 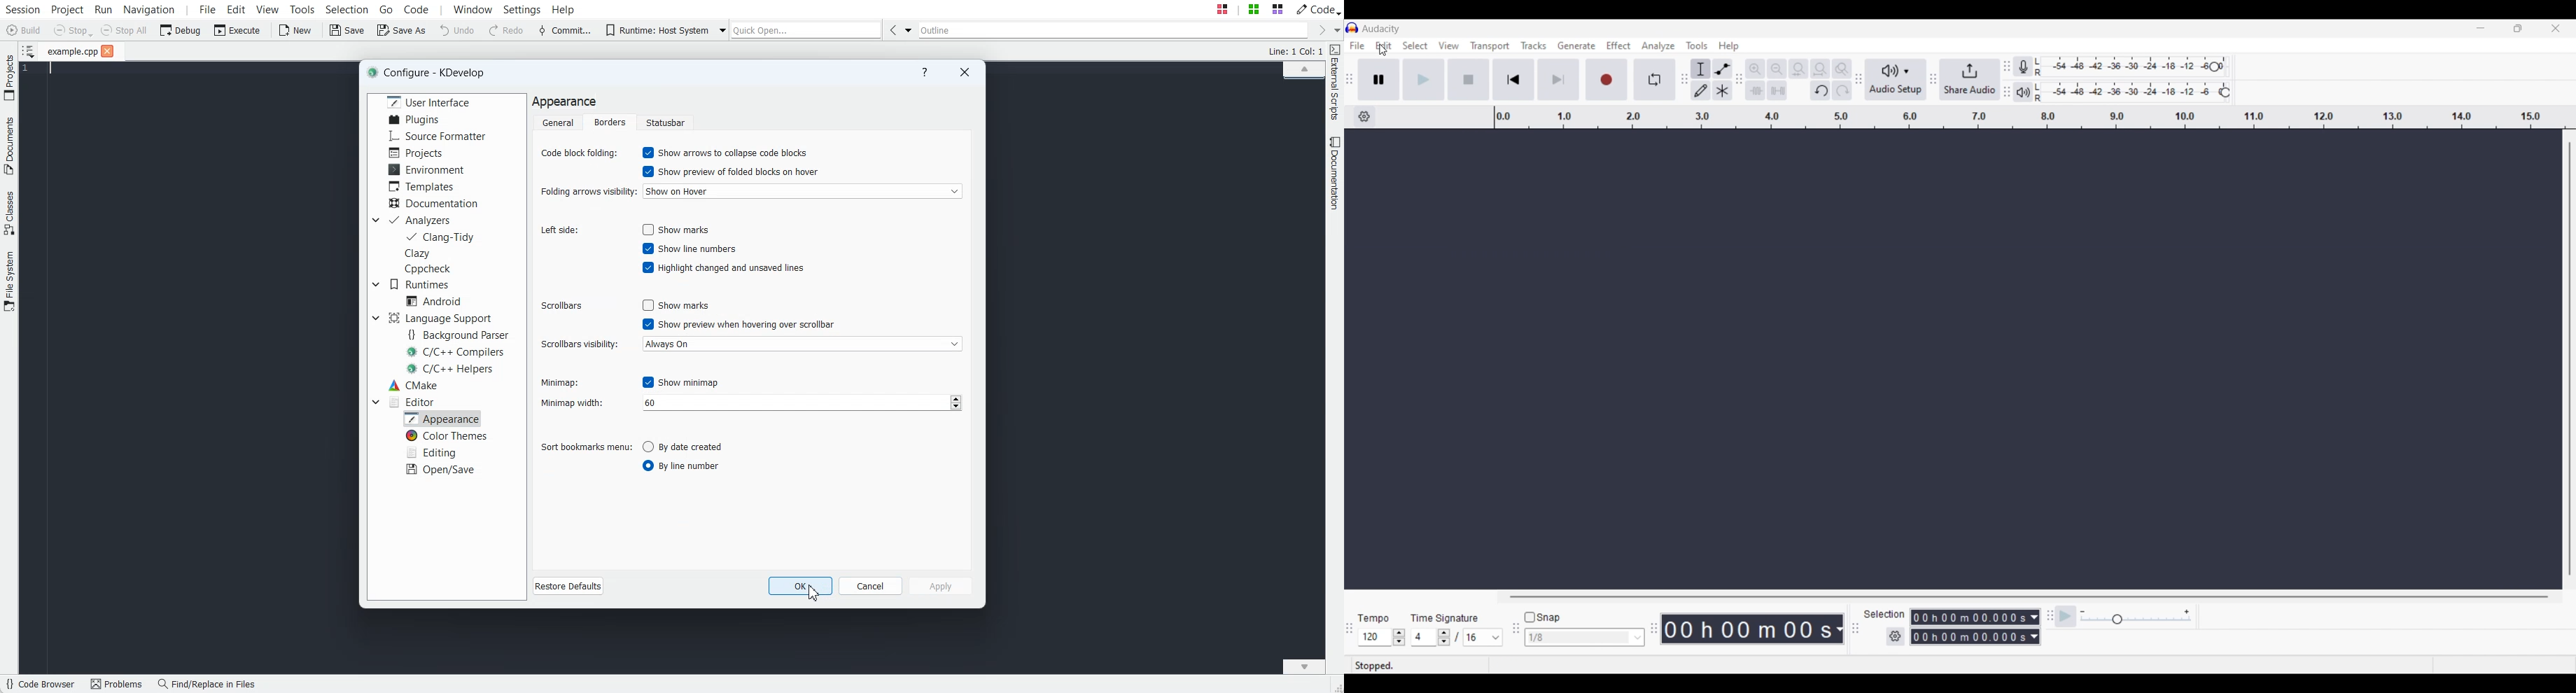 I want to click on Snap toggle, so click(x=1543, y=618).